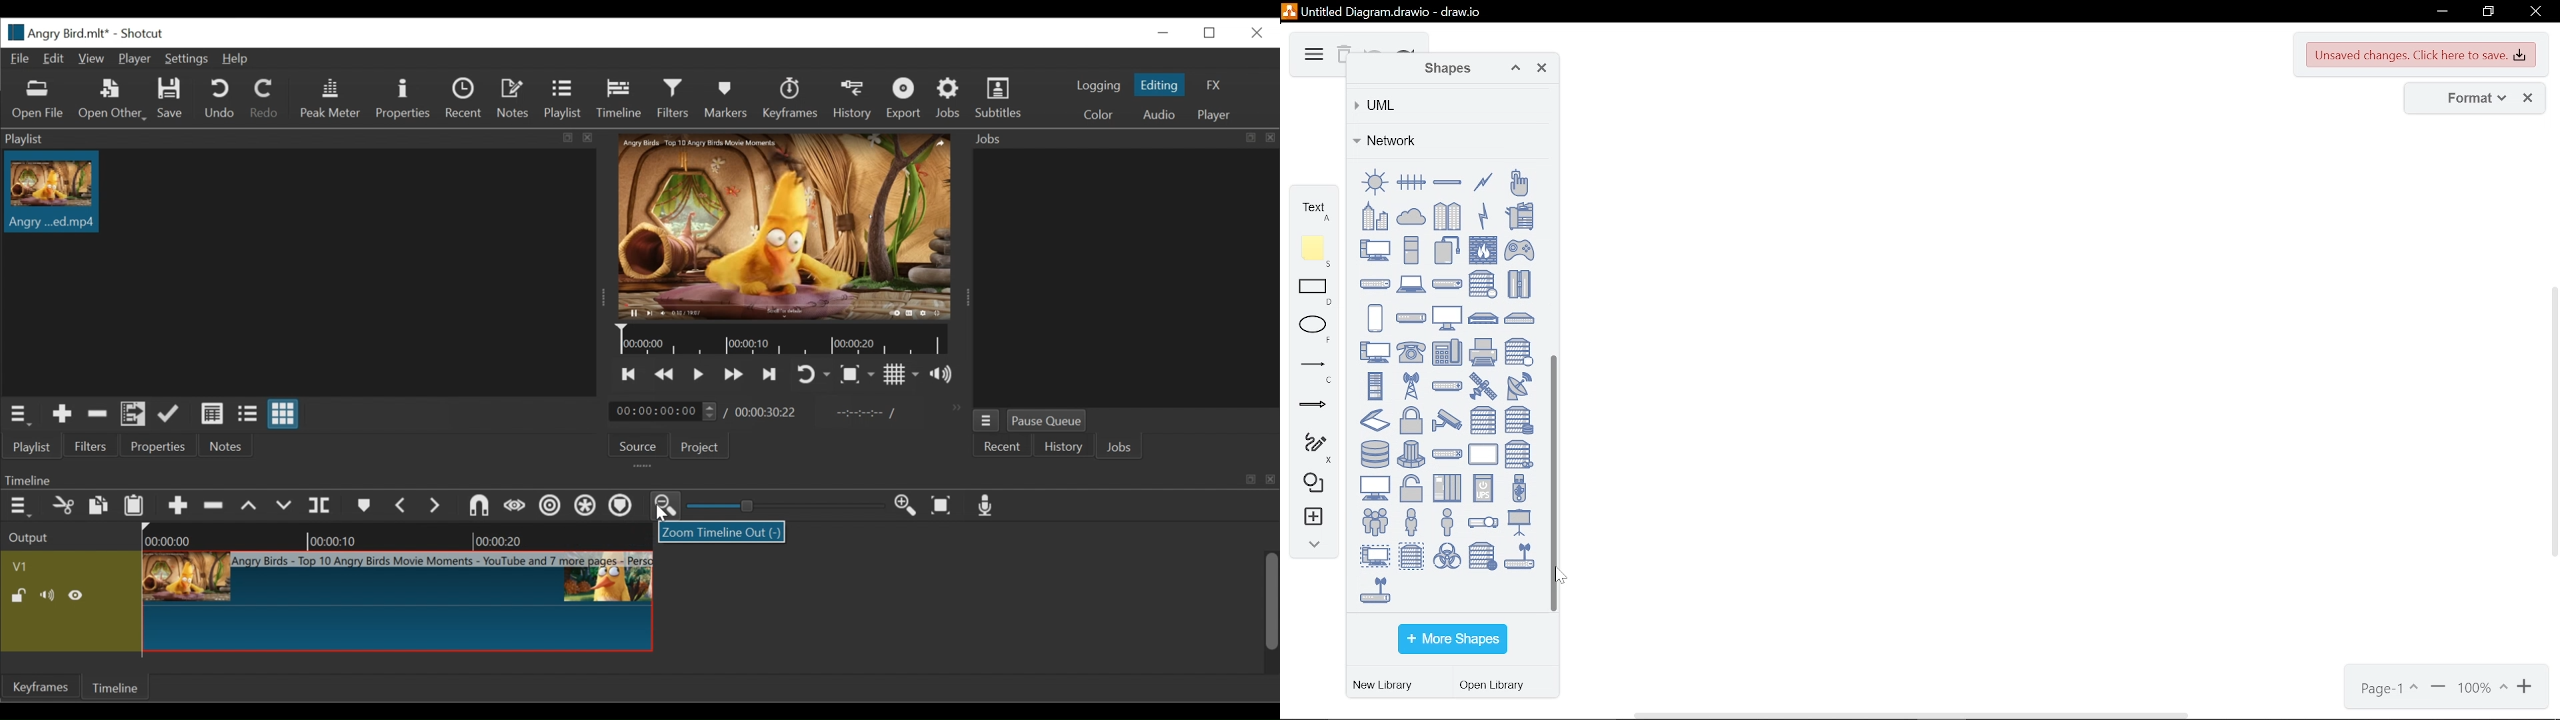  What do you see at coordinates (61, 414) in the screenshot?
I see `Add the Source to the playlist` at bounding box center [61, 414].